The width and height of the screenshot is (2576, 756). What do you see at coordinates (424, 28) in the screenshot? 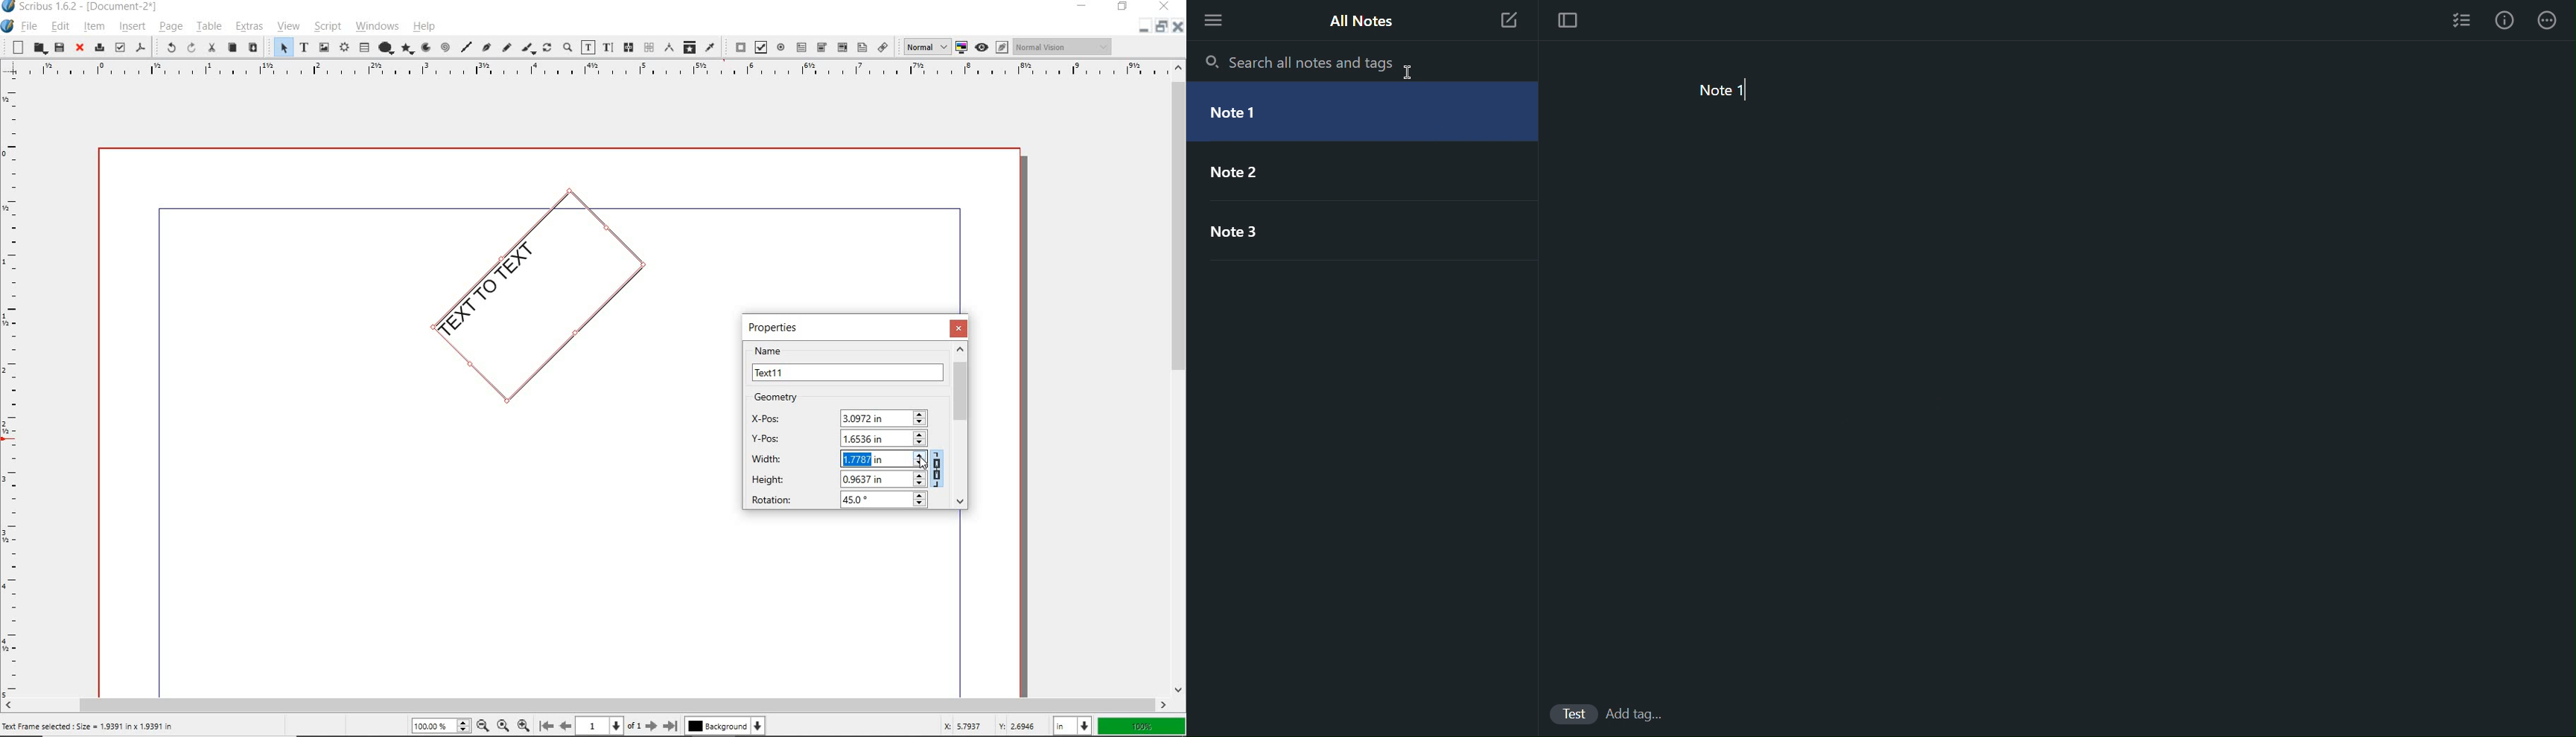
I see `help` at bounding box center [424, 28].